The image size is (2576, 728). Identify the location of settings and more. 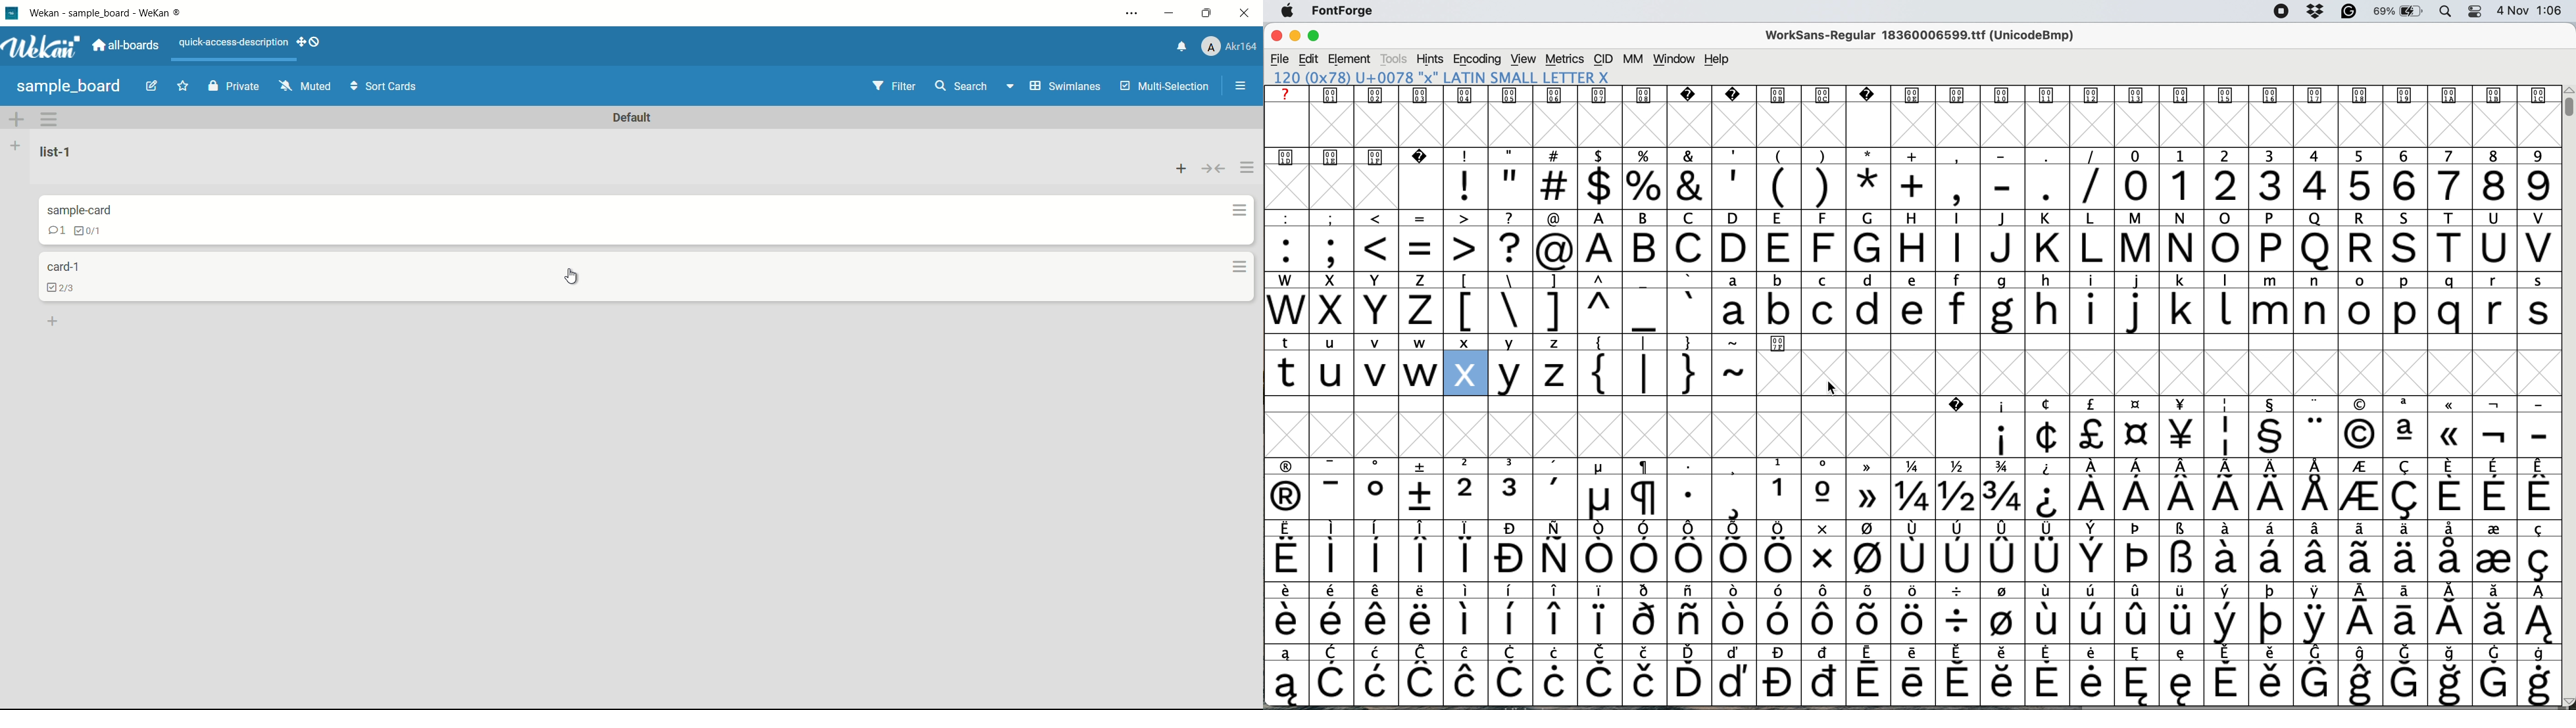
(1127, 13).